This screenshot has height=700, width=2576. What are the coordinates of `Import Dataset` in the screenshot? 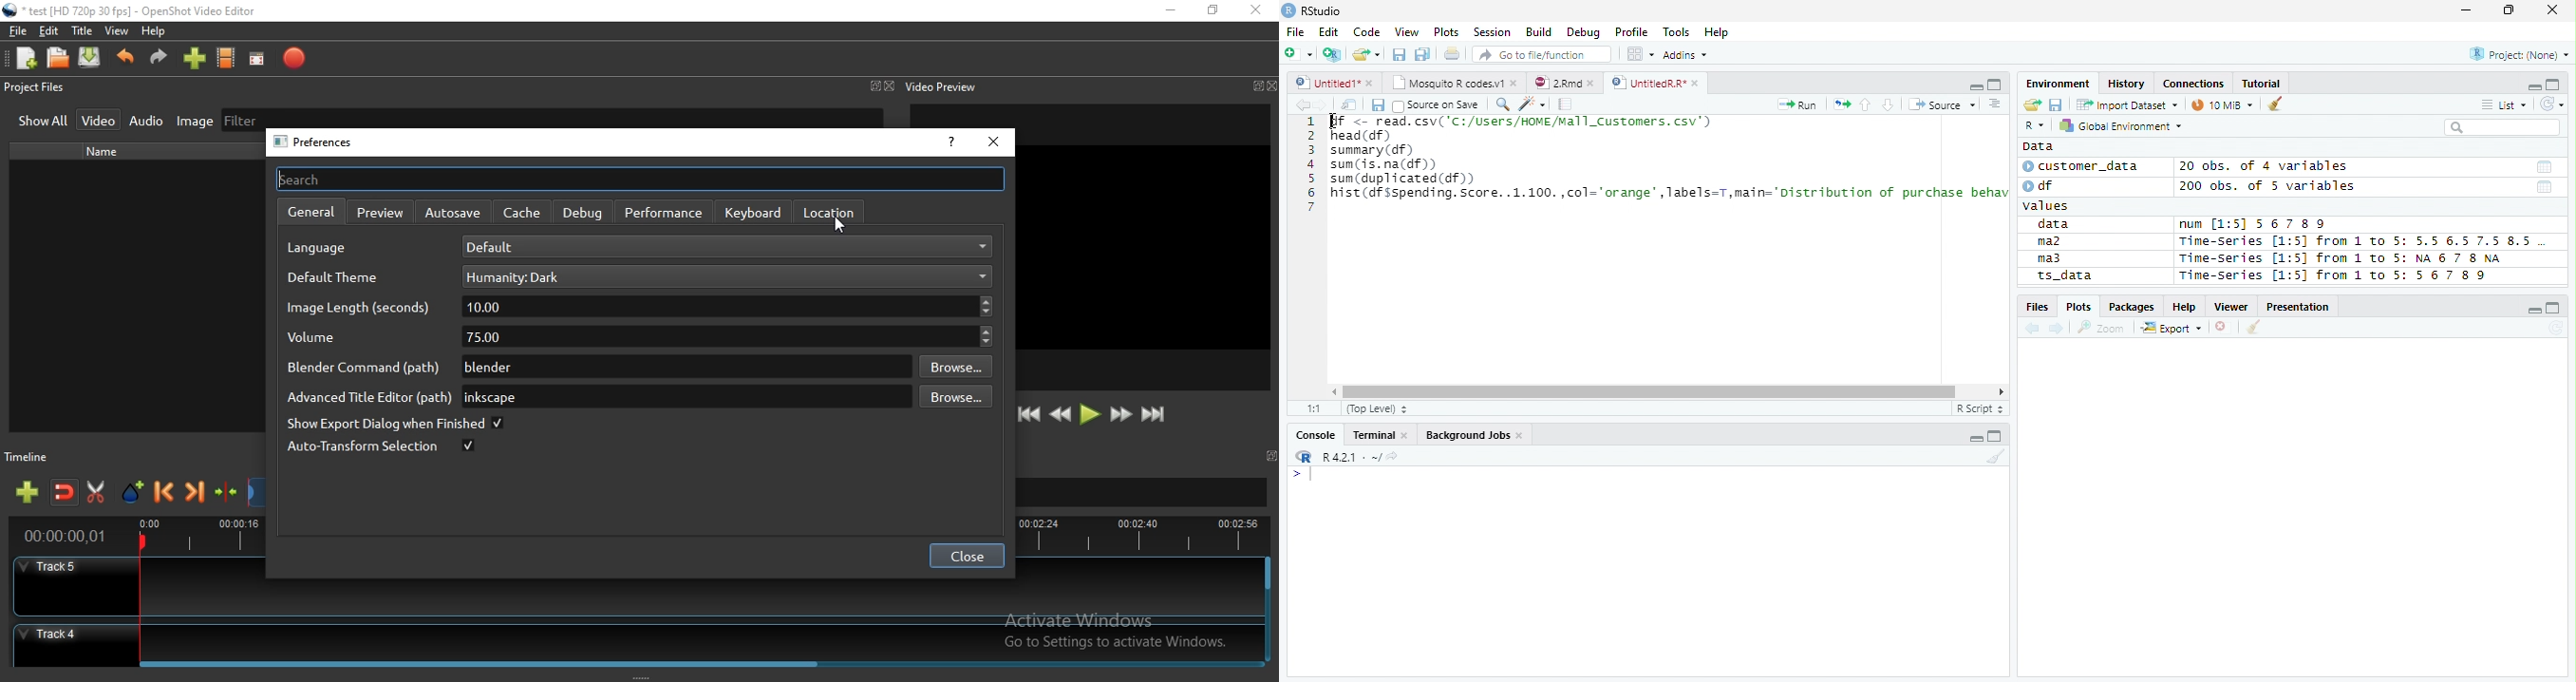 It's located at (2125, 104).